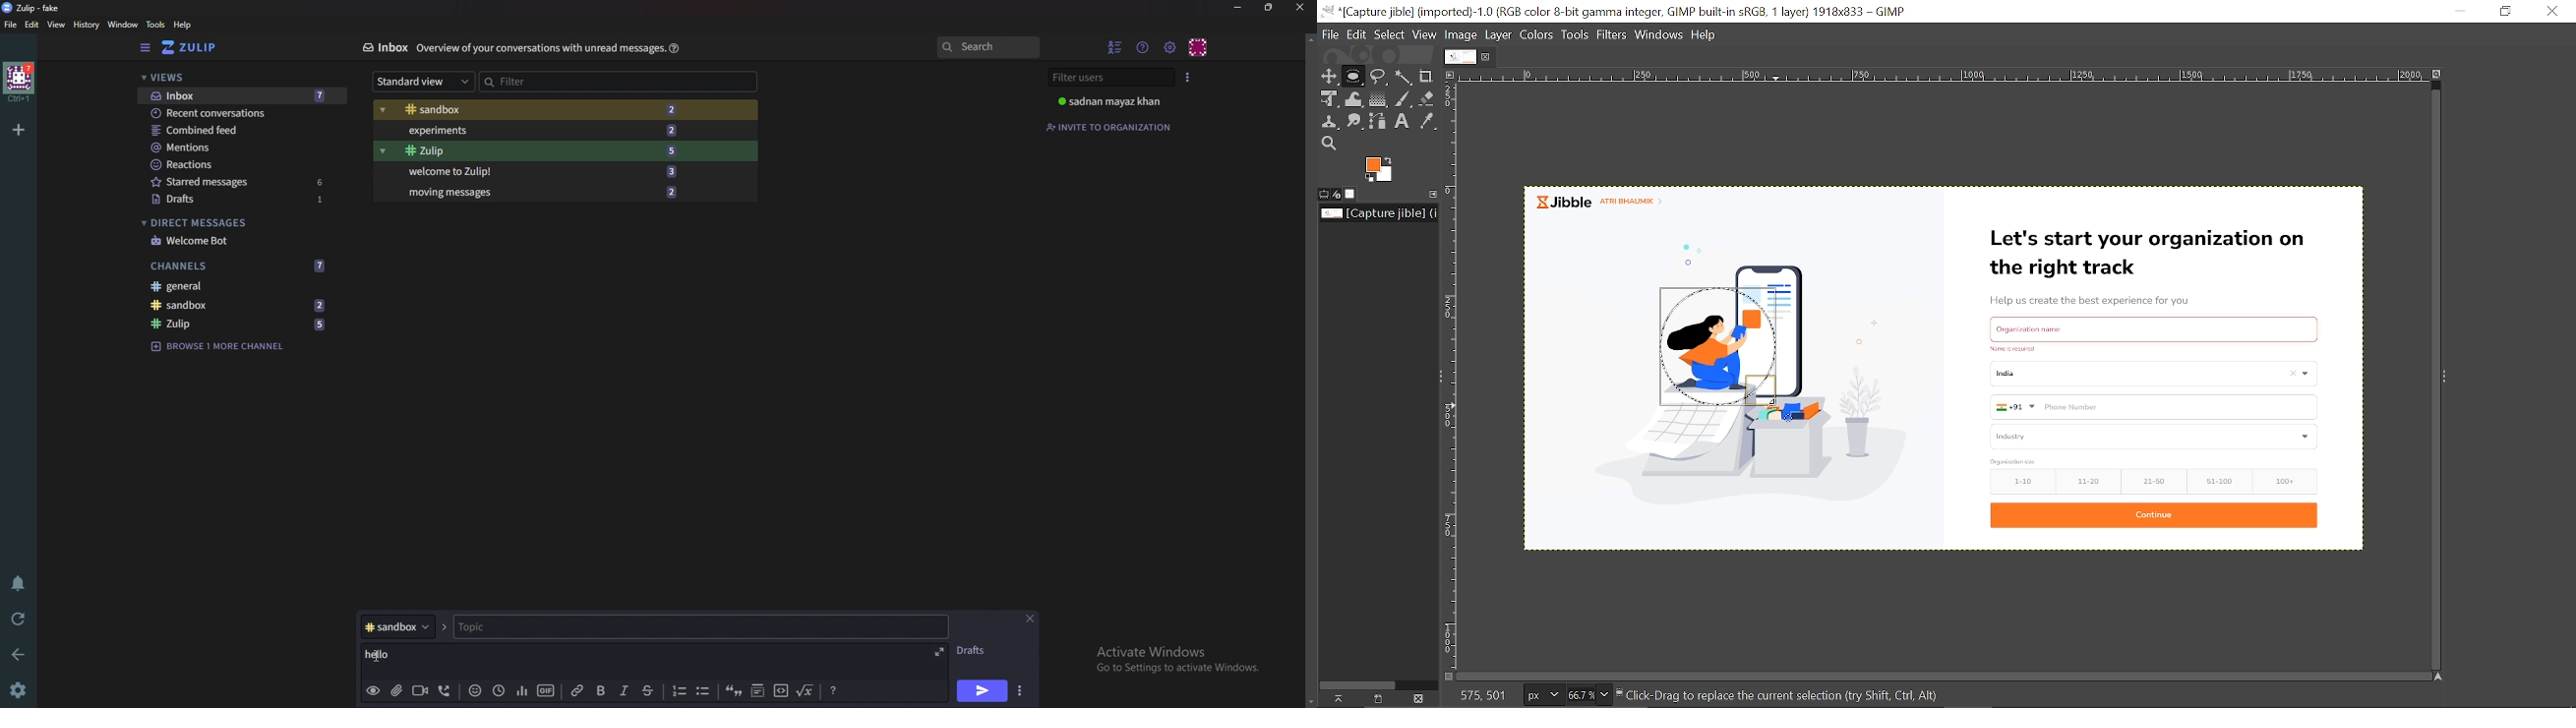  I want to click on Voice call, so click(447, 692).